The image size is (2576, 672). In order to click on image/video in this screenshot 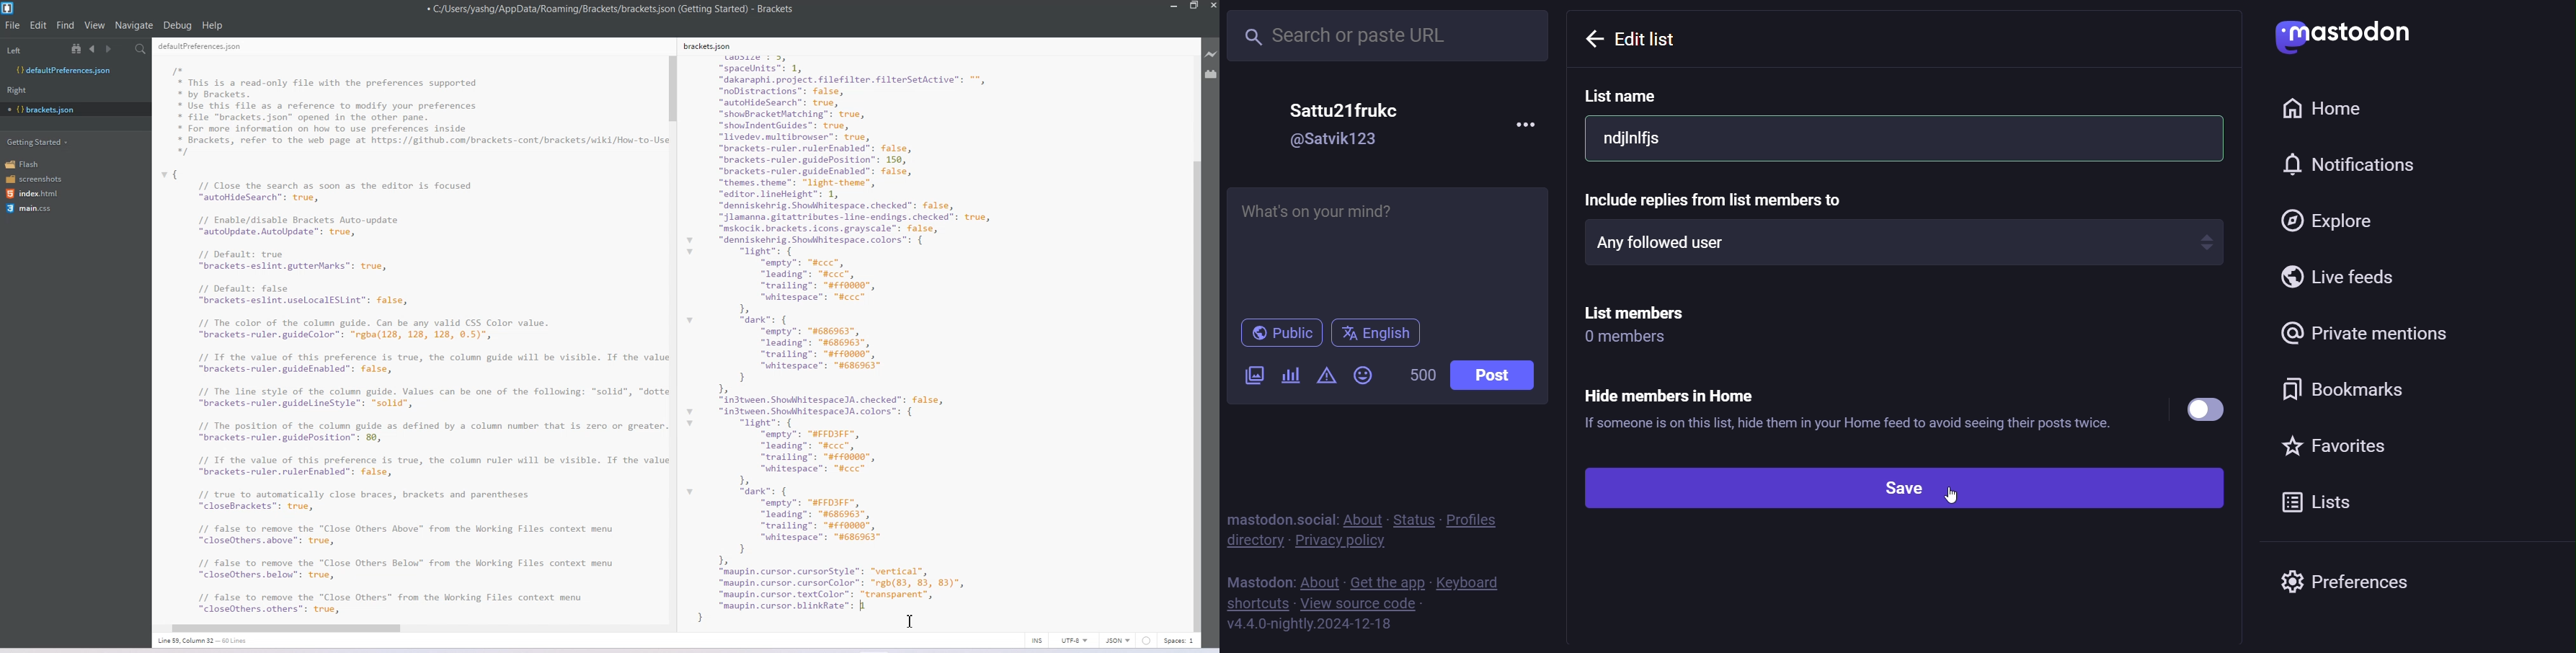, I will do `click(1249, 376)`.